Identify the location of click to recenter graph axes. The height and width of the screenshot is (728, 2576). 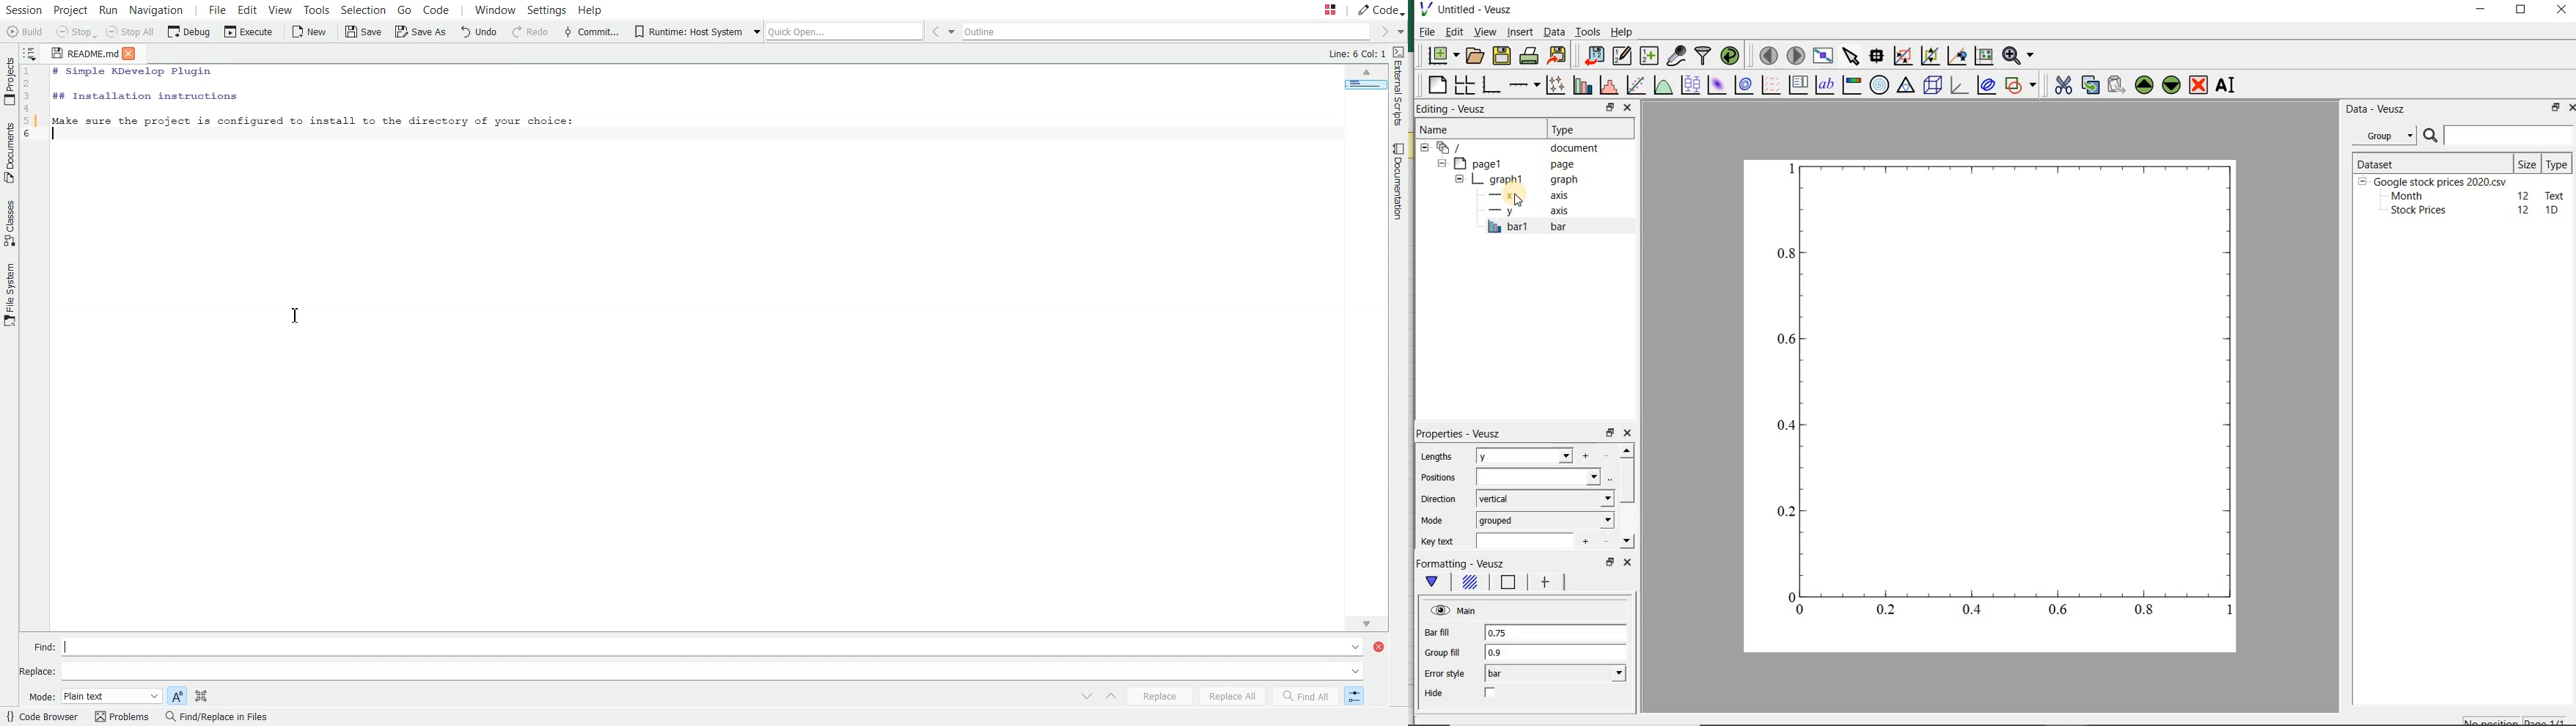
(1955, 56).